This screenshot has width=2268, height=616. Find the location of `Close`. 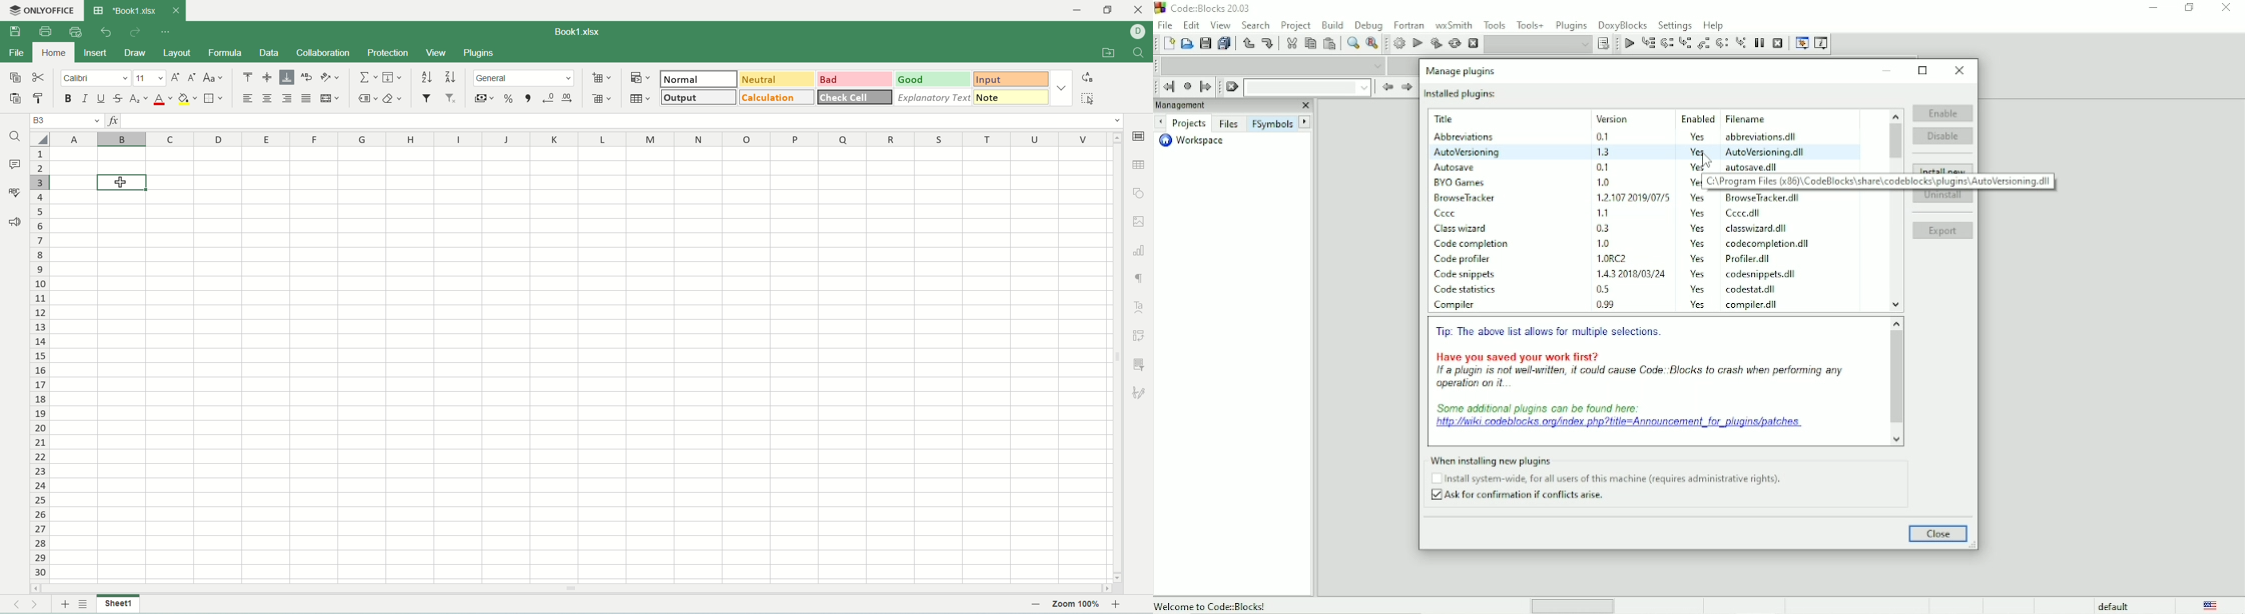

Close is located at coordinates (2227, 8).